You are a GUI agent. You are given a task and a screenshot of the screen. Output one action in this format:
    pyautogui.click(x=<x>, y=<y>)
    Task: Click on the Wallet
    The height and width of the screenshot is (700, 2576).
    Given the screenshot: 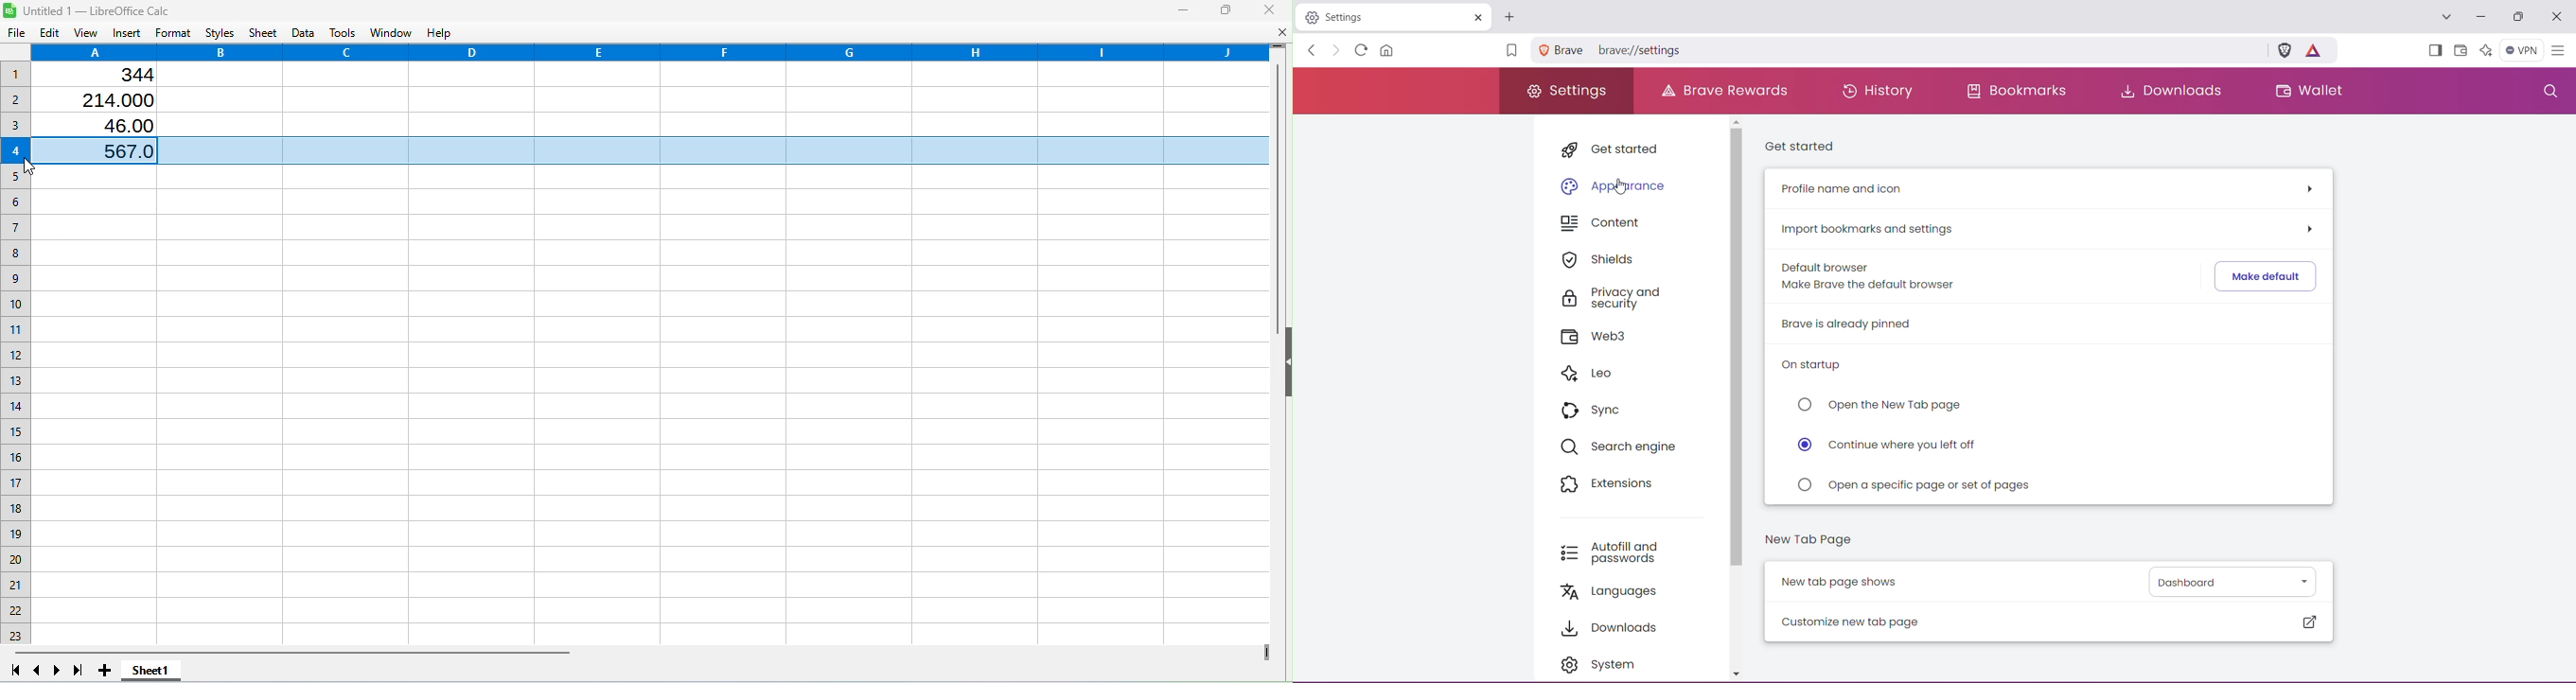 What is the action you would take?
    pyautogui.click(x=2460, y=51)
    